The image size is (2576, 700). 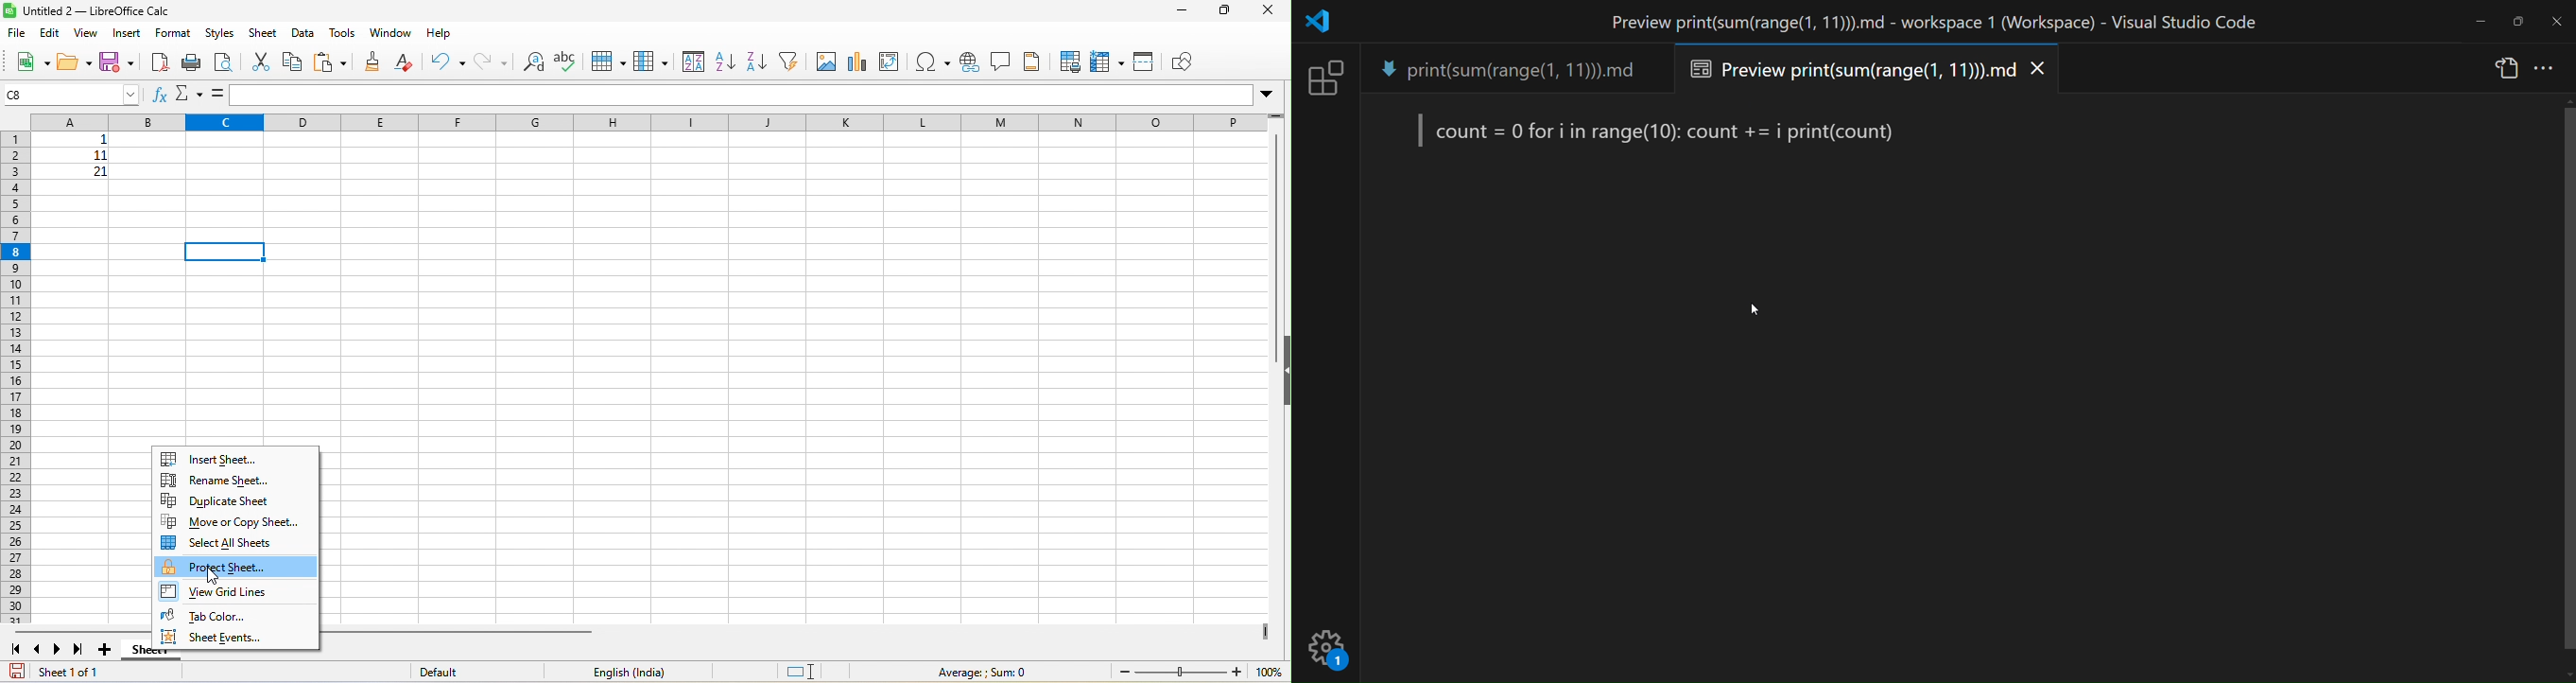 I want to click on sheet1, so click(x=139, y=650).